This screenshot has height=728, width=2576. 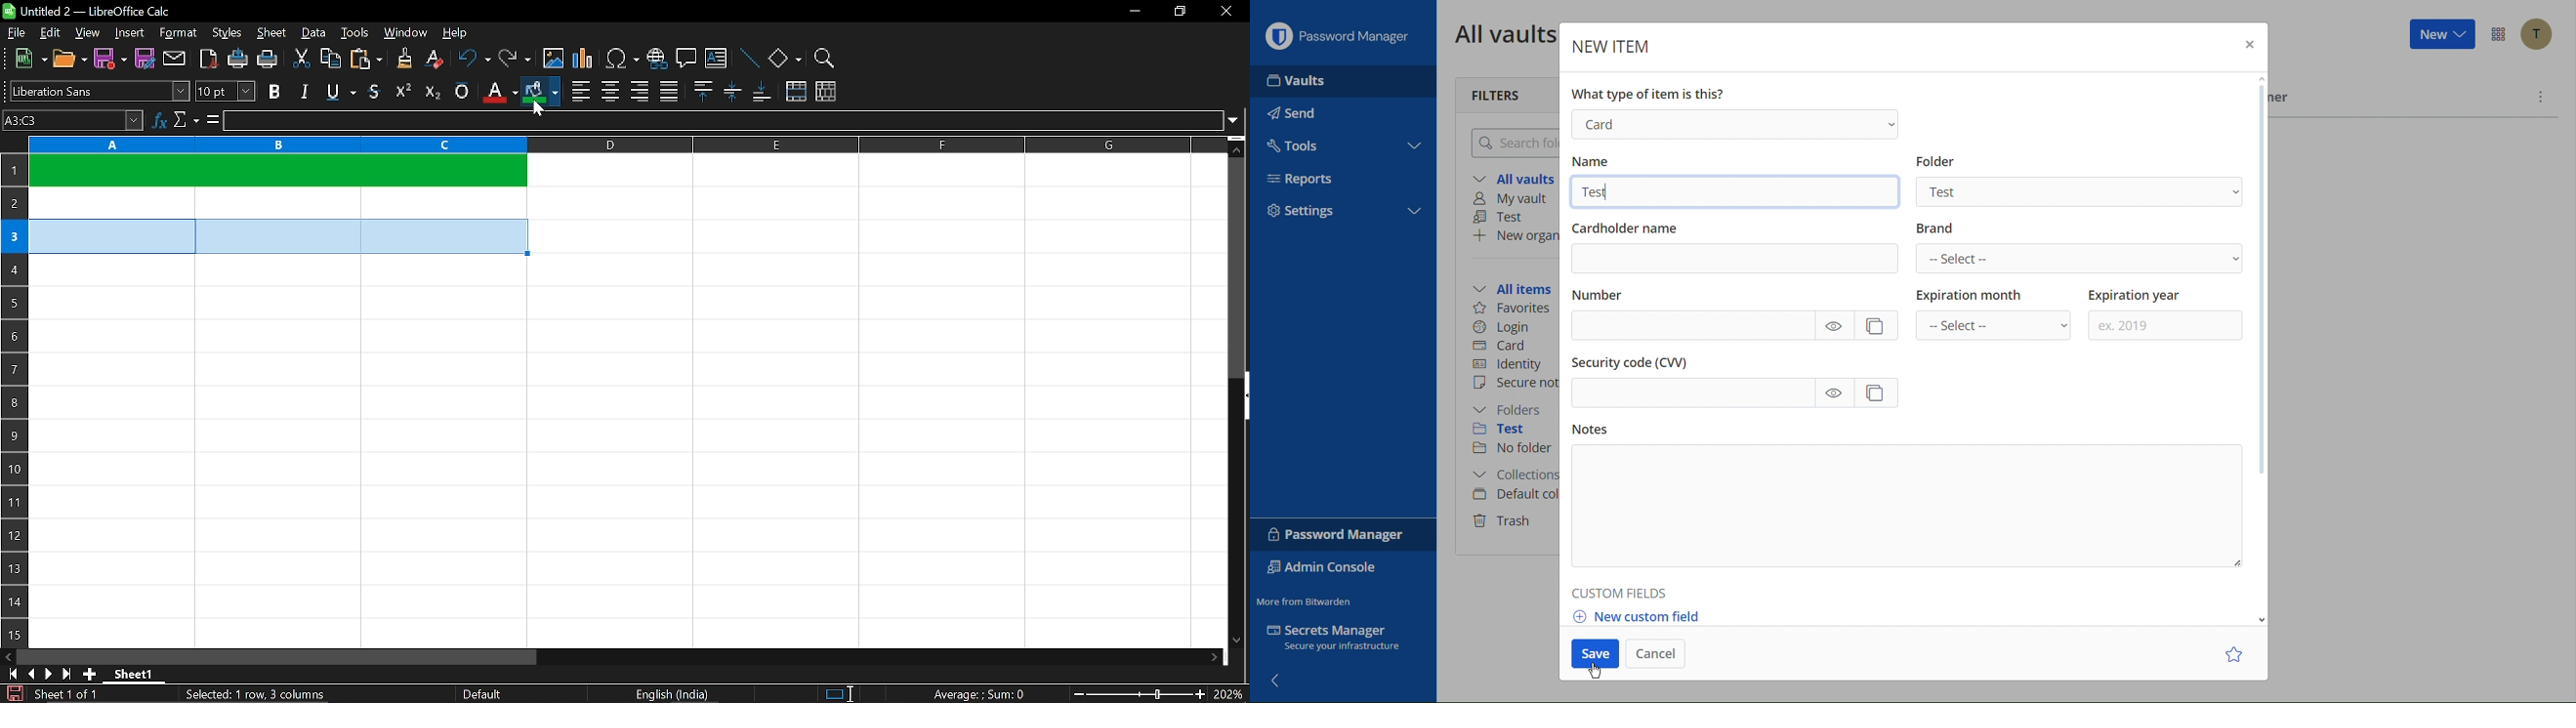 What do you see at coordinates (1939, 161) in the screenshot?
I see `` at bounding box center [1939, 161].